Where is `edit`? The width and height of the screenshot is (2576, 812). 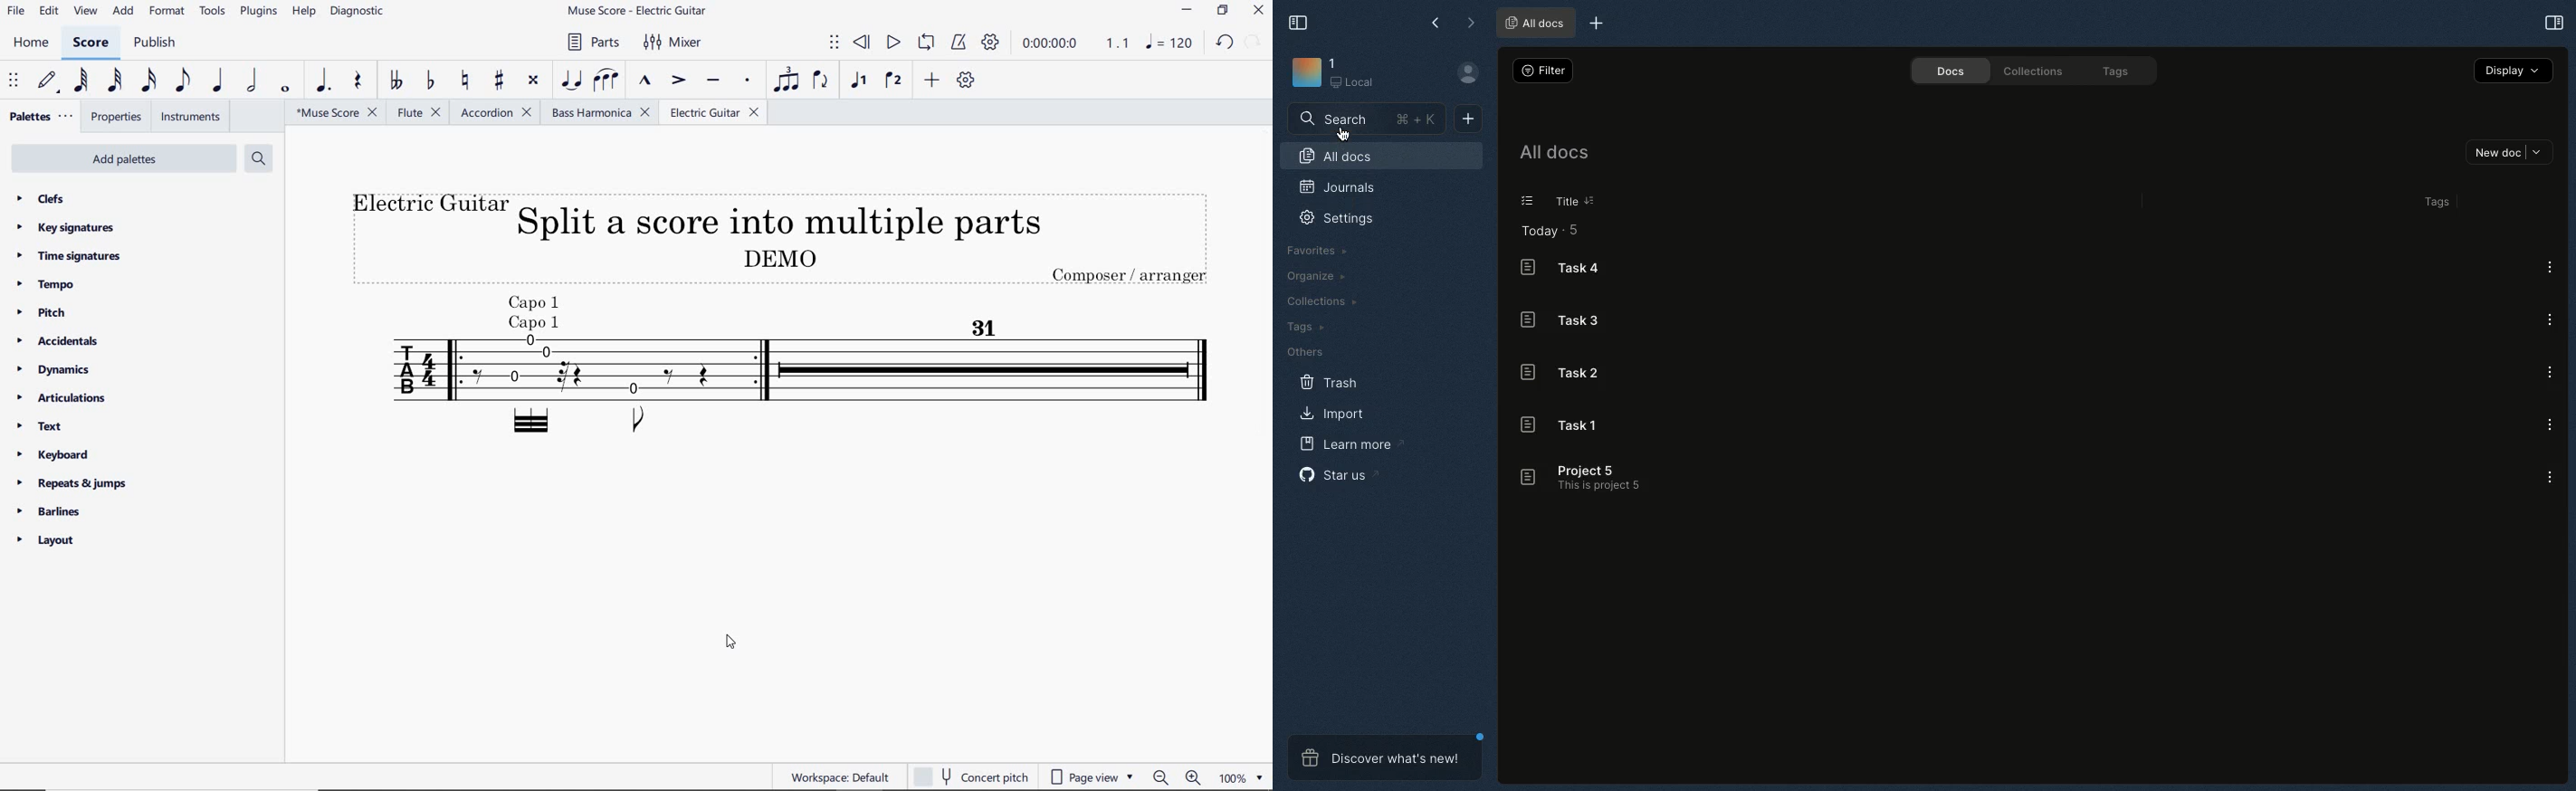 edit is located at coordinates (49, 12).